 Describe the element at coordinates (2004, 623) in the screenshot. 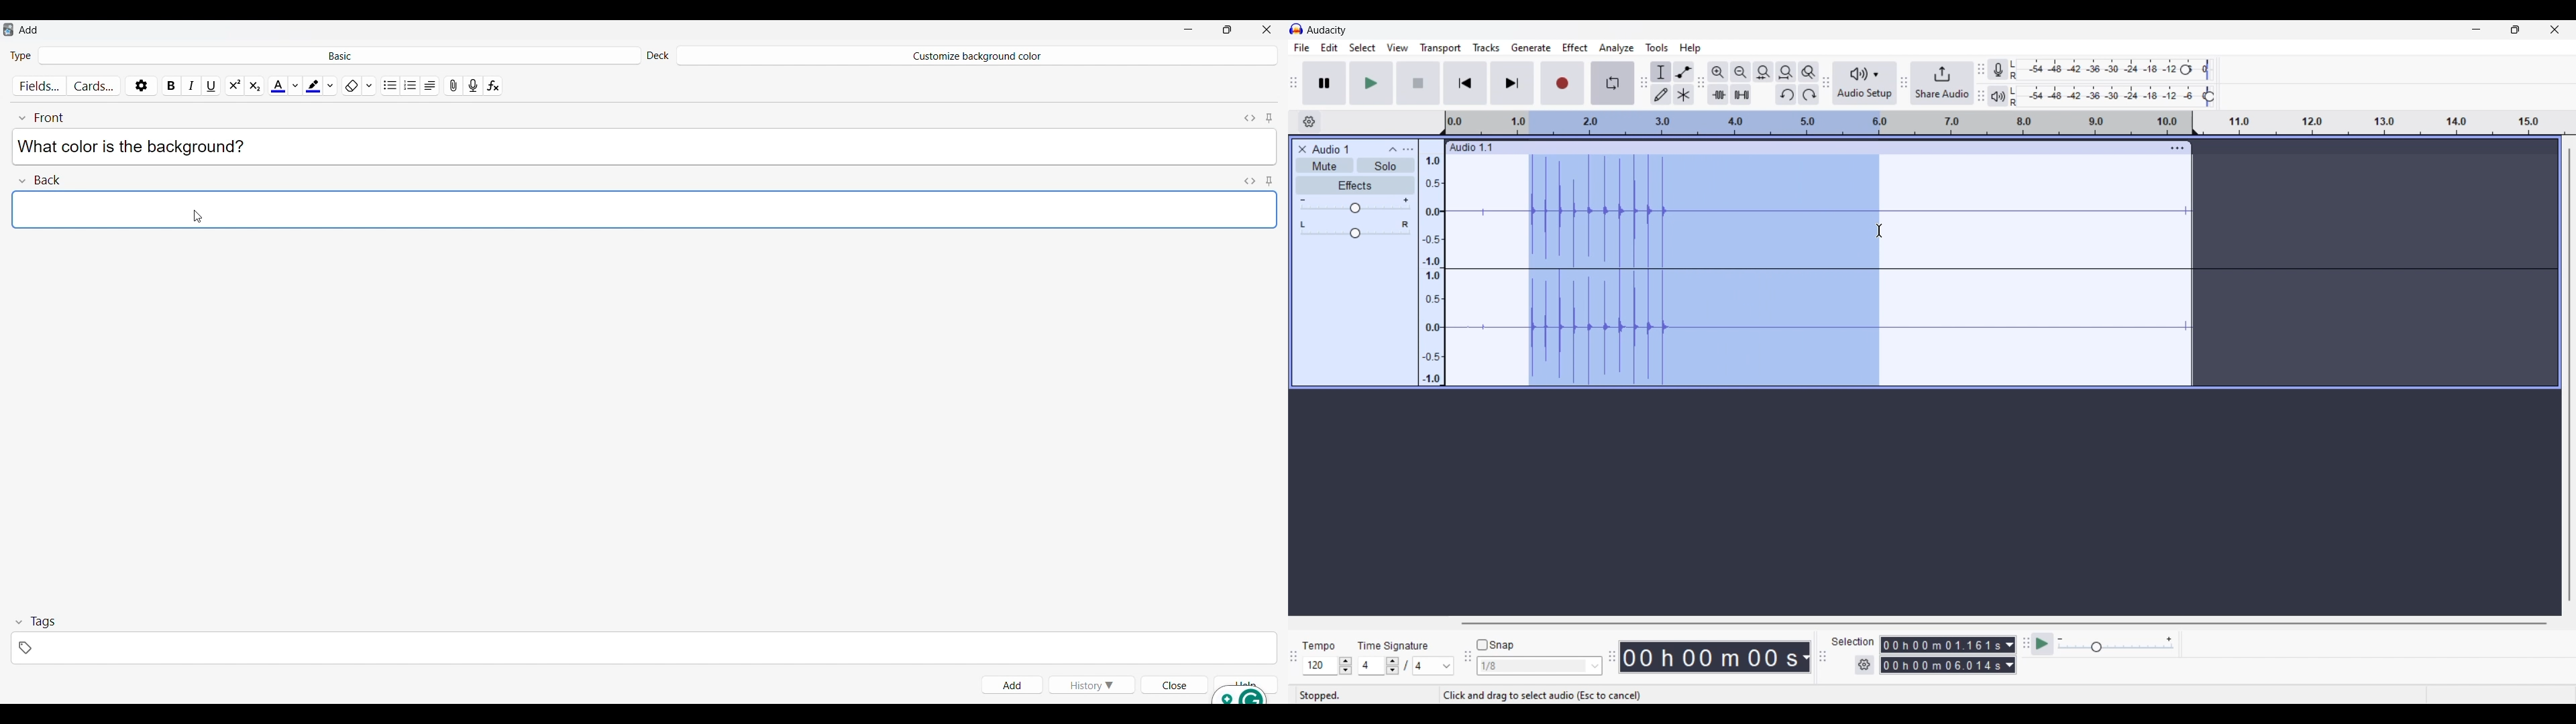

I see `Horizontal slide bar` at that location.